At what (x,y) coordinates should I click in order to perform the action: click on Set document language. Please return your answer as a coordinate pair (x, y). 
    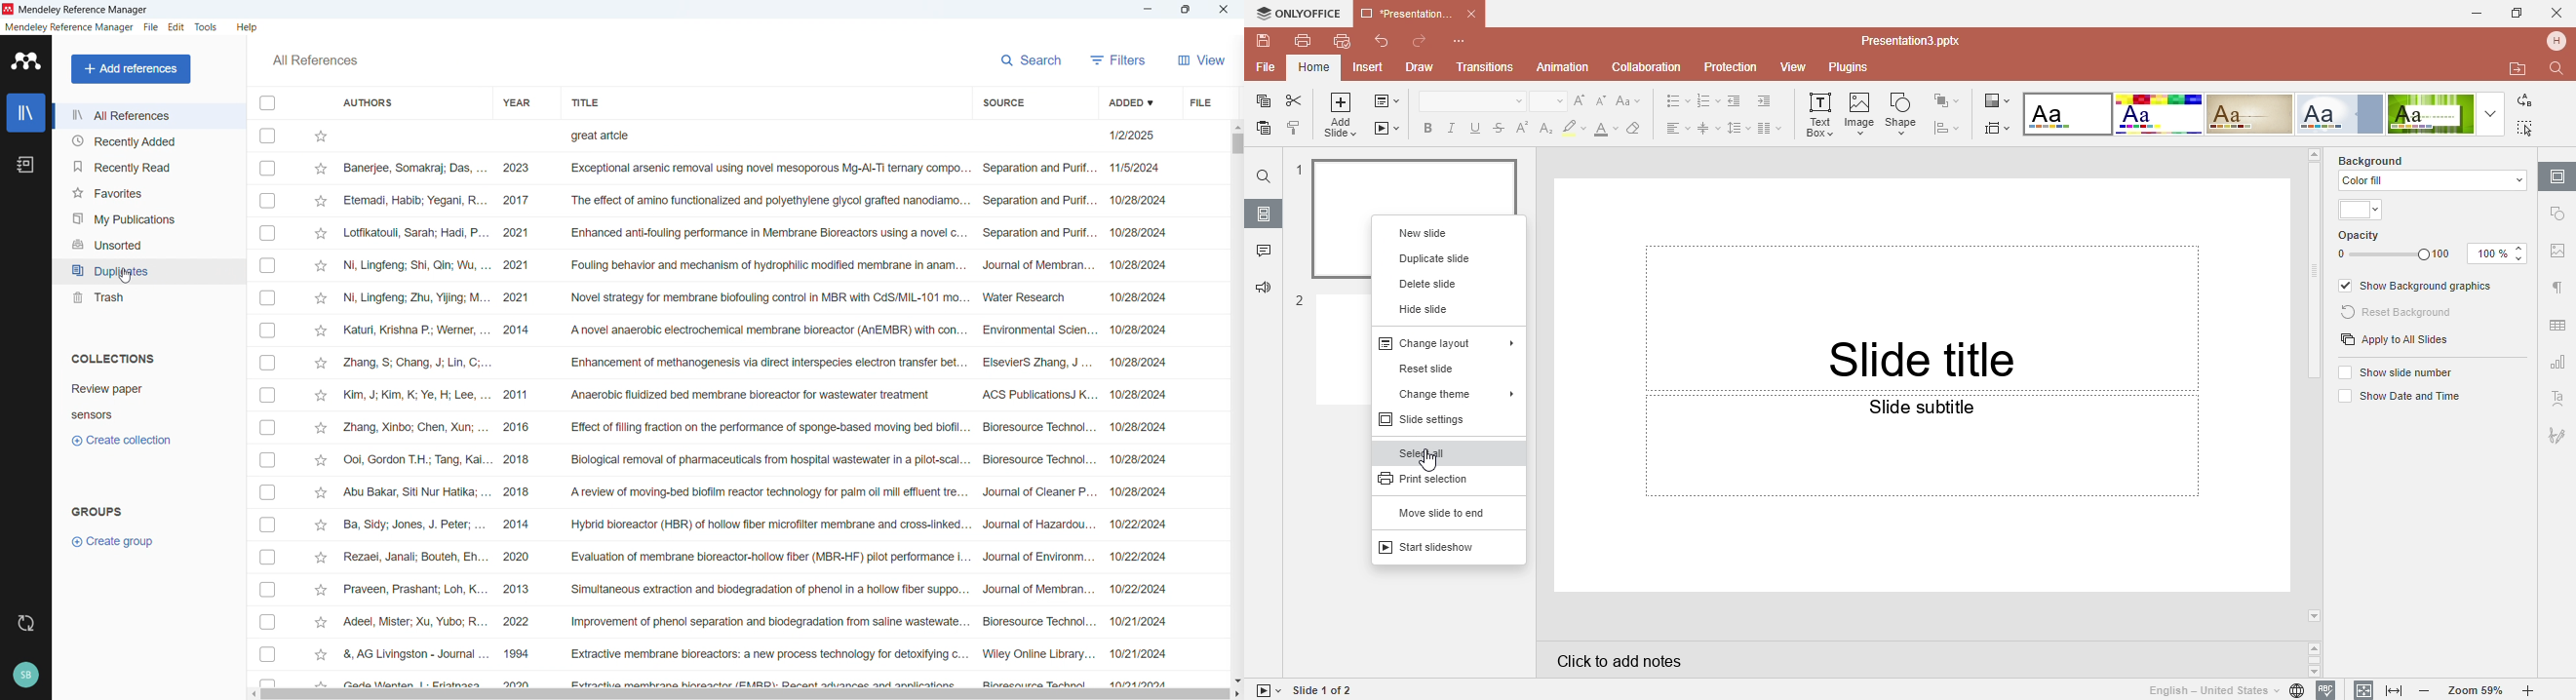
    Looking at the image, I should click on (2225, 690).